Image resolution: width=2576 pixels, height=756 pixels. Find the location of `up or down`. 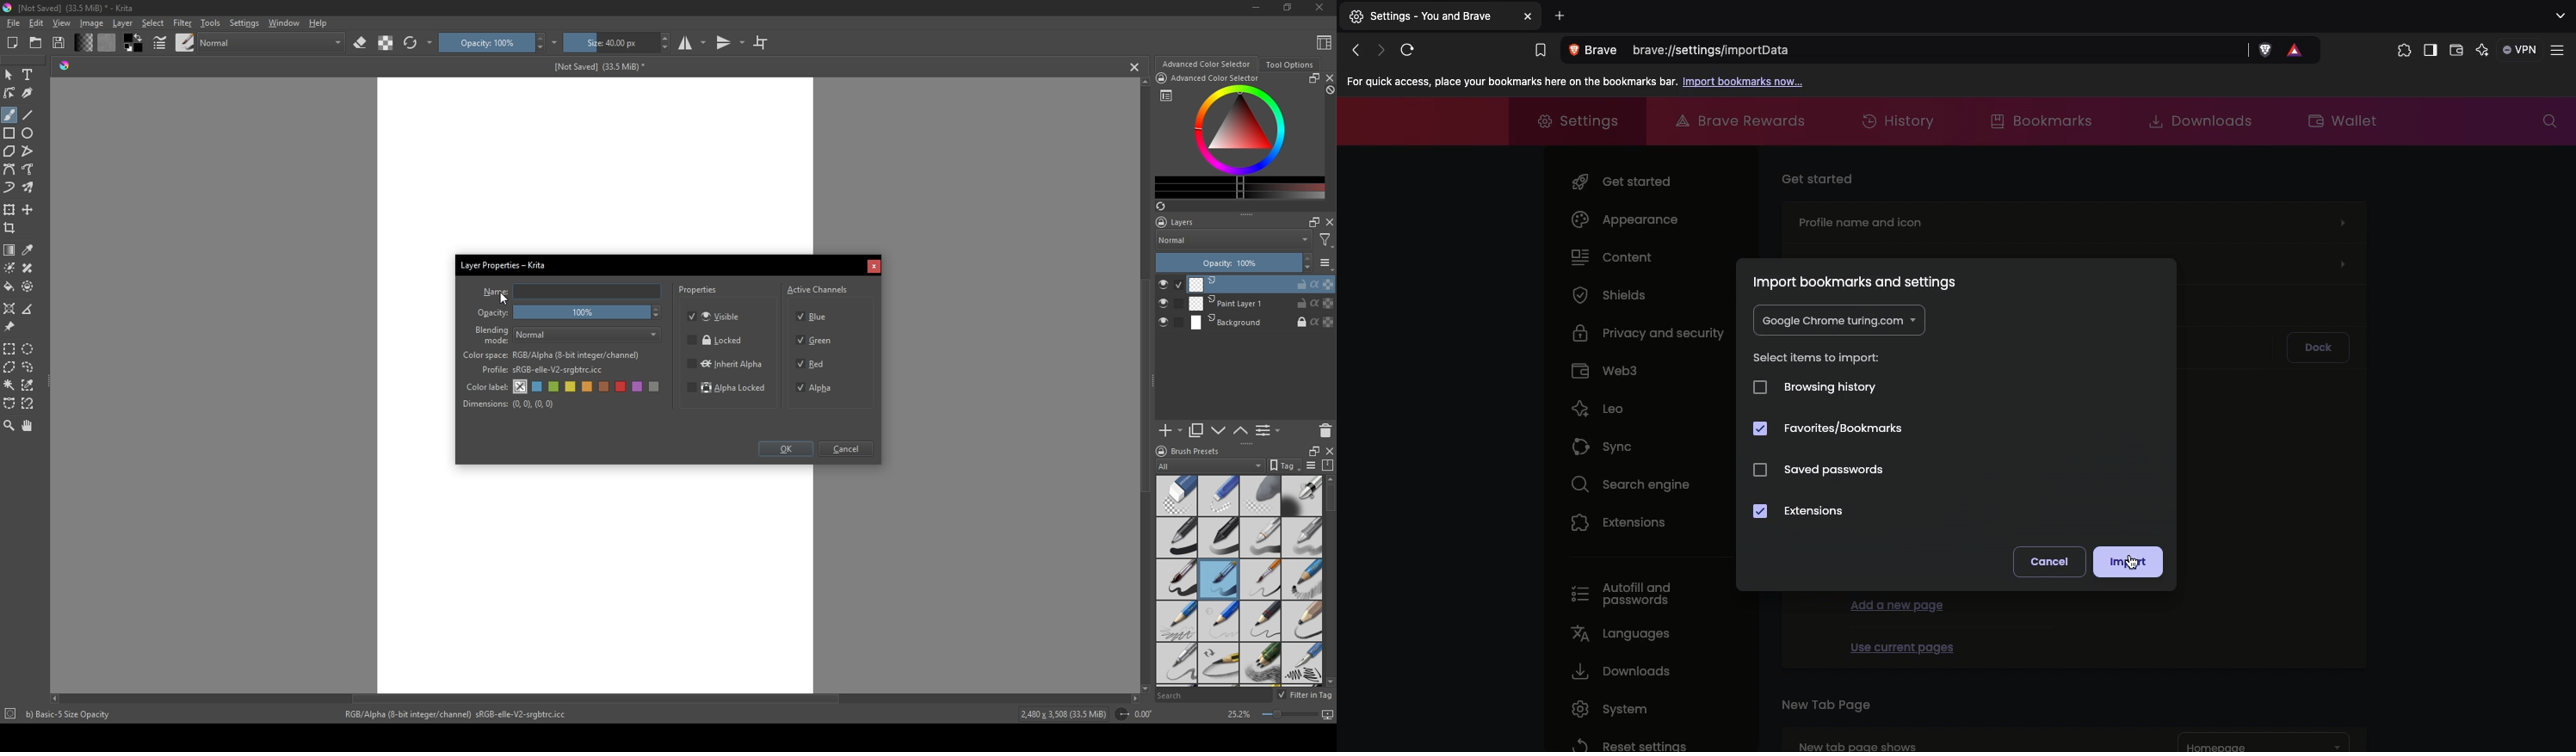

up or down is located at coordinates (1242, 430).